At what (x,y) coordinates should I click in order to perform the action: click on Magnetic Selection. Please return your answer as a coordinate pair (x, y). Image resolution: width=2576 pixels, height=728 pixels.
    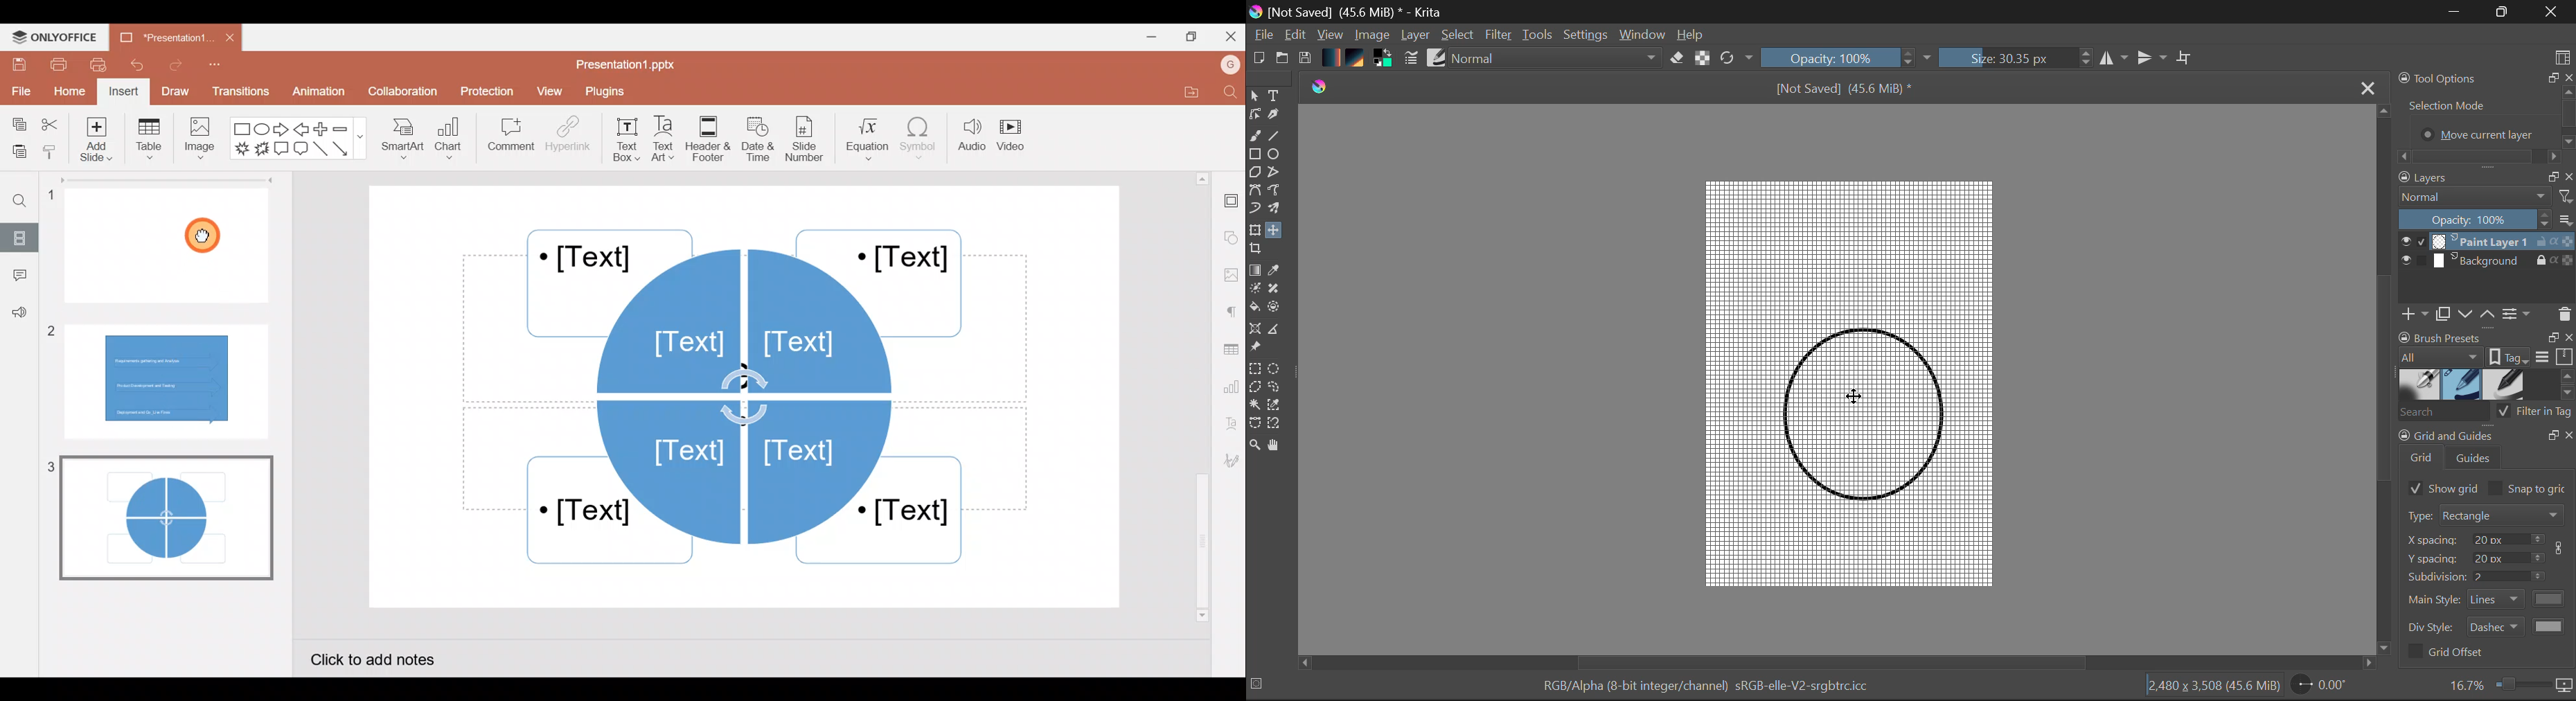
    Looking at the image, I should click on (1272, 423).